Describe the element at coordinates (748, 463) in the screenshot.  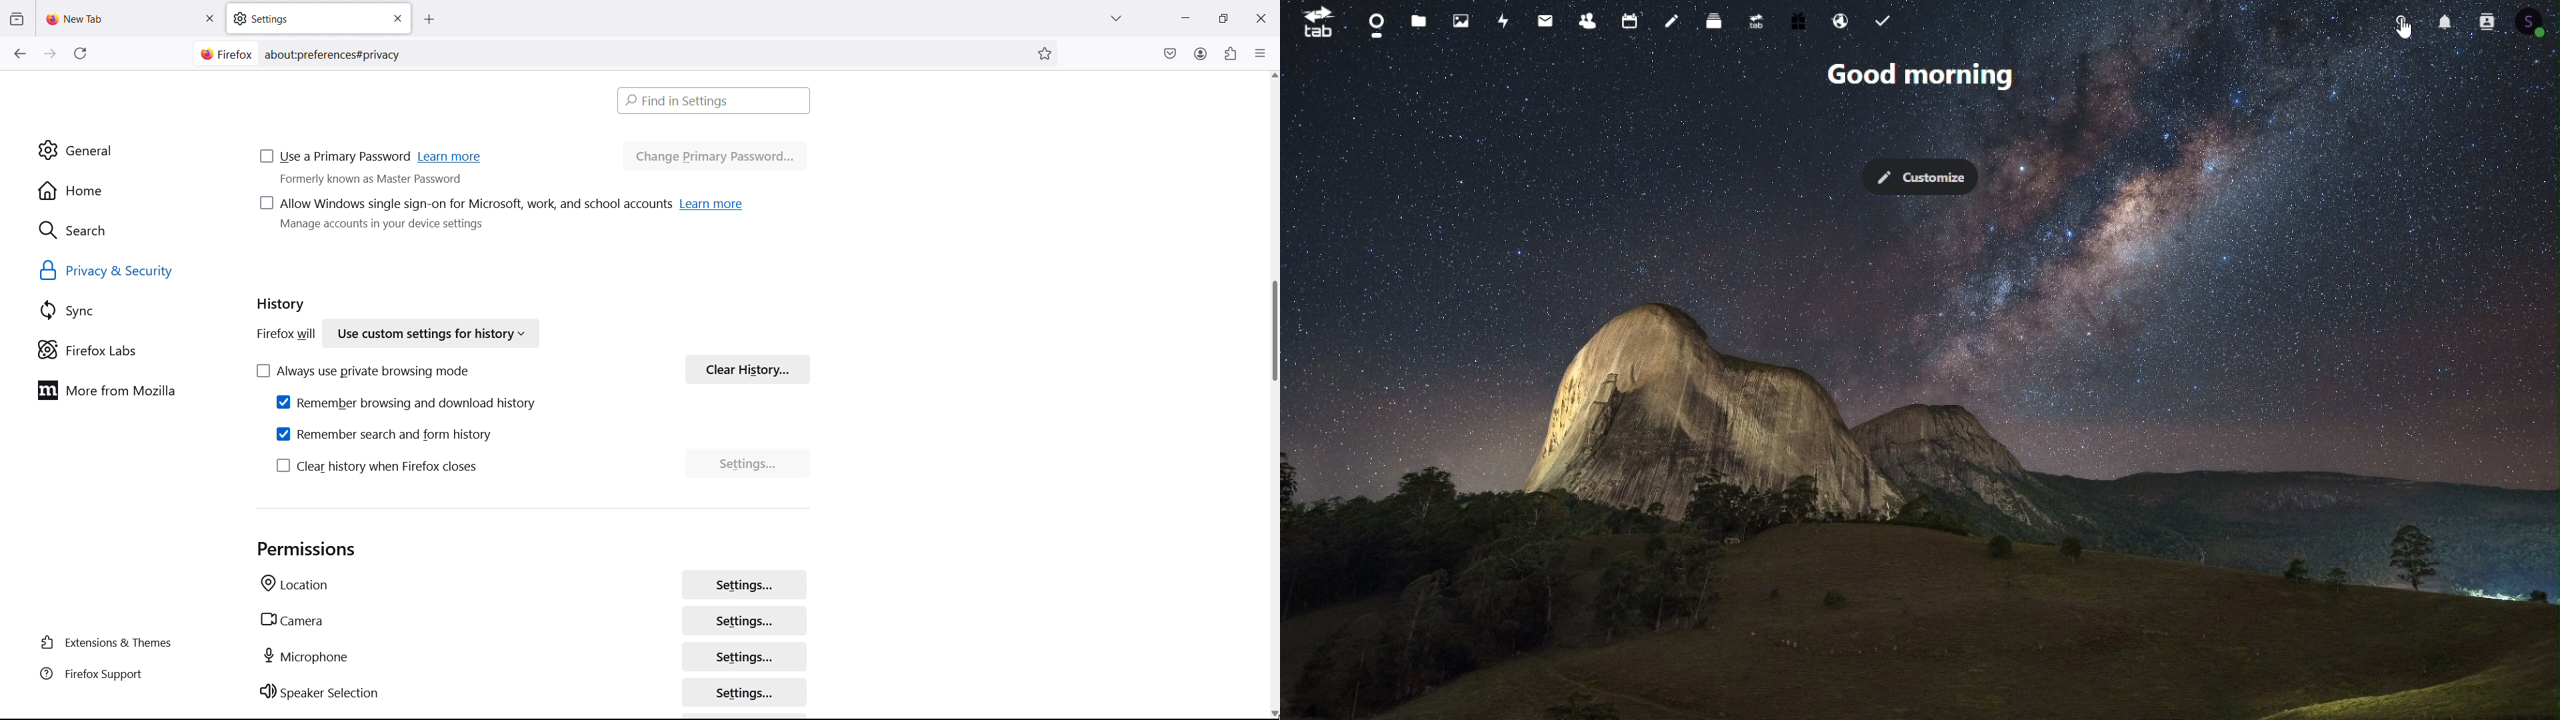
I see `settings to clear history` at that location.